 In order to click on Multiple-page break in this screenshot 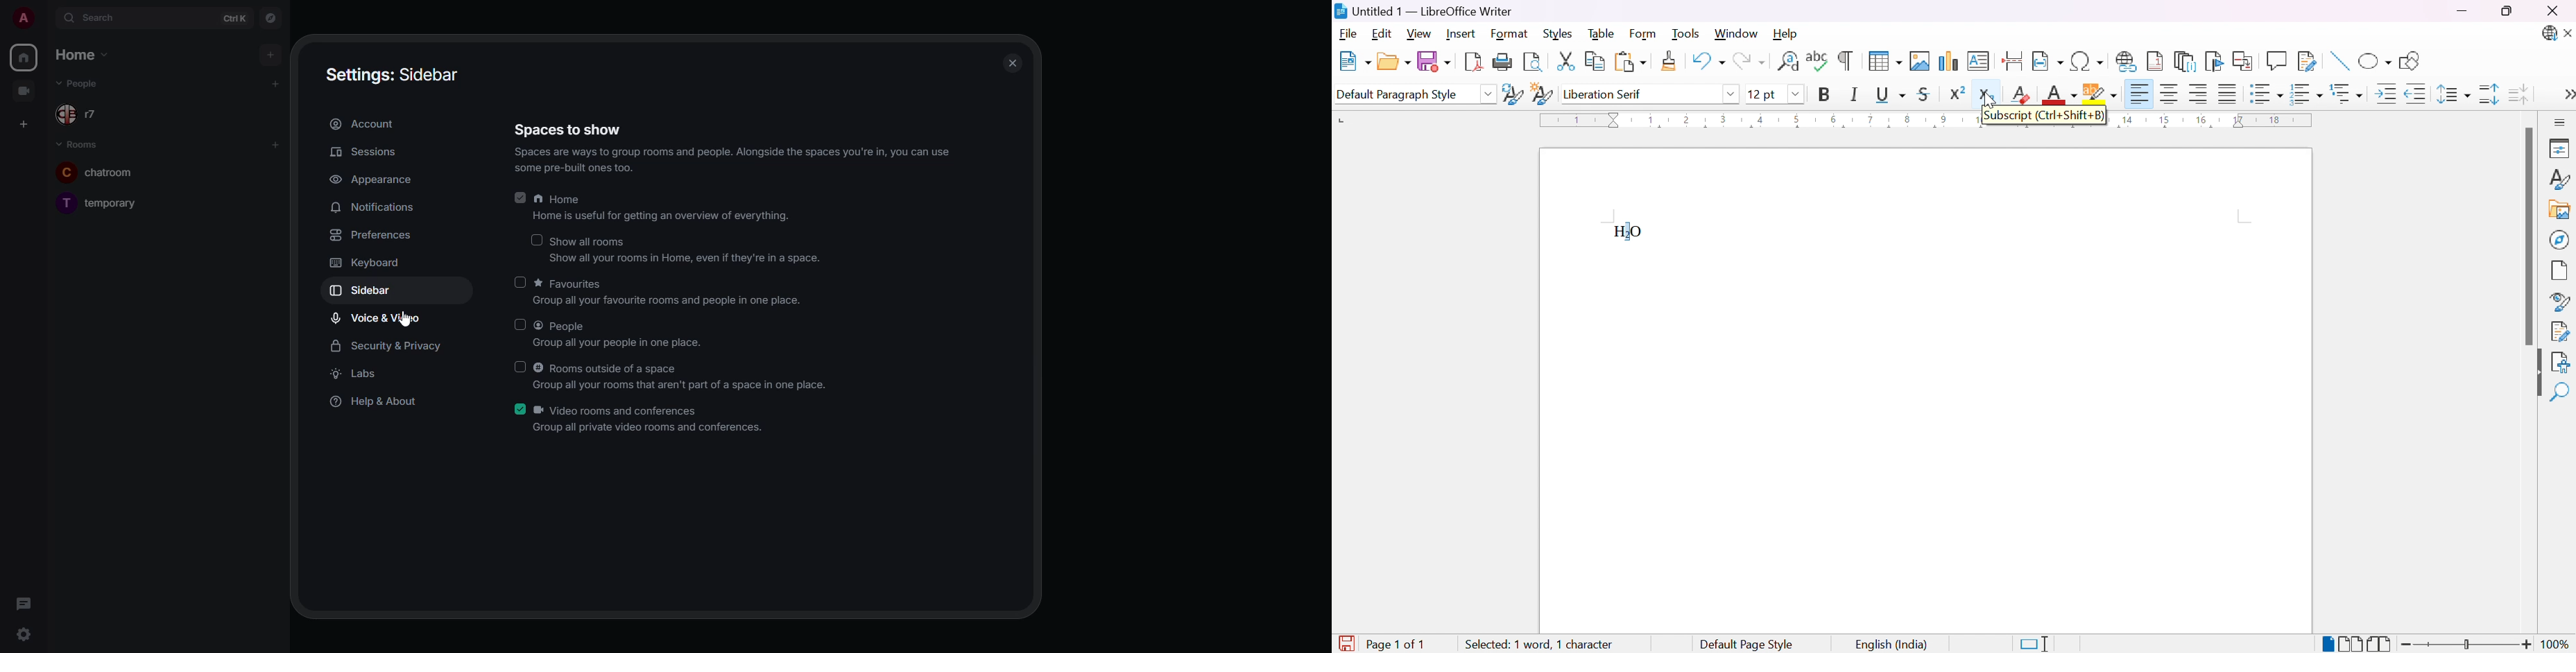, I will do `click(2350, 645)`.